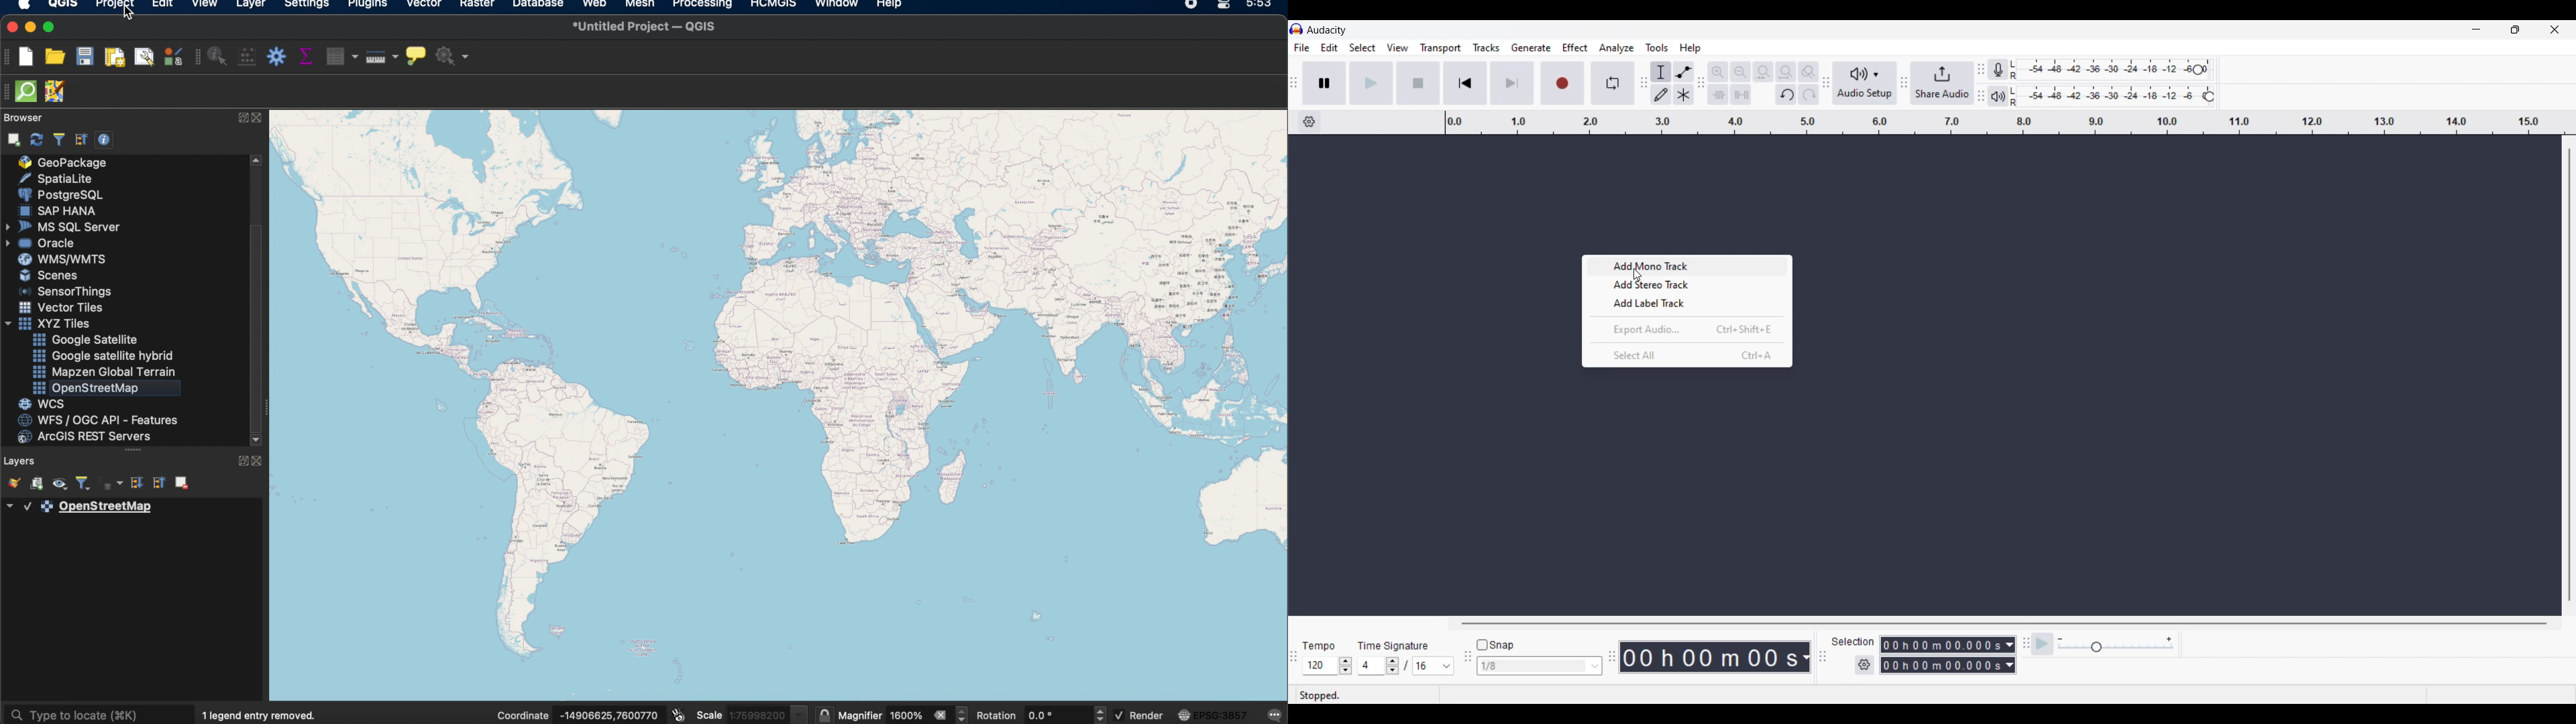  What do you see at coordinates (1741, 95) in the screenshot?
I see `Silence audio selection` at bounding box center [1741, 95].